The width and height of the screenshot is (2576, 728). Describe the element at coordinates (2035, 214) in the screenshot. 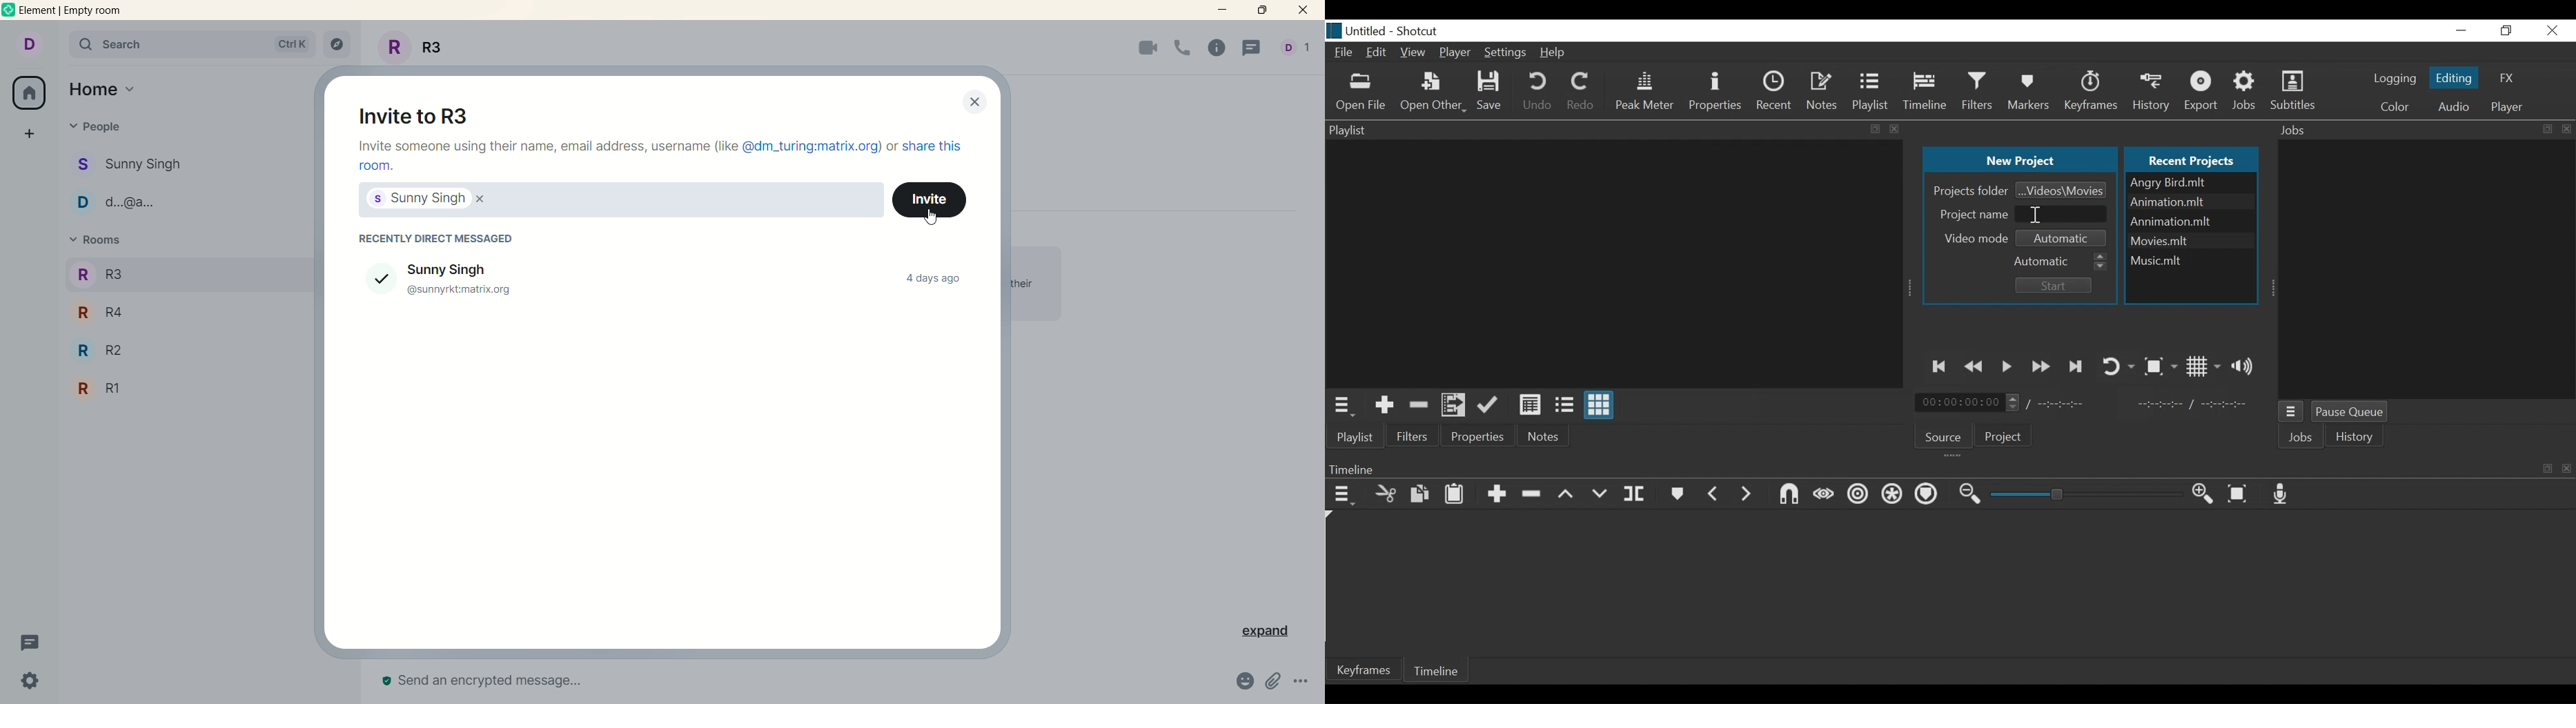

I see `Insertion cursor` at that location.